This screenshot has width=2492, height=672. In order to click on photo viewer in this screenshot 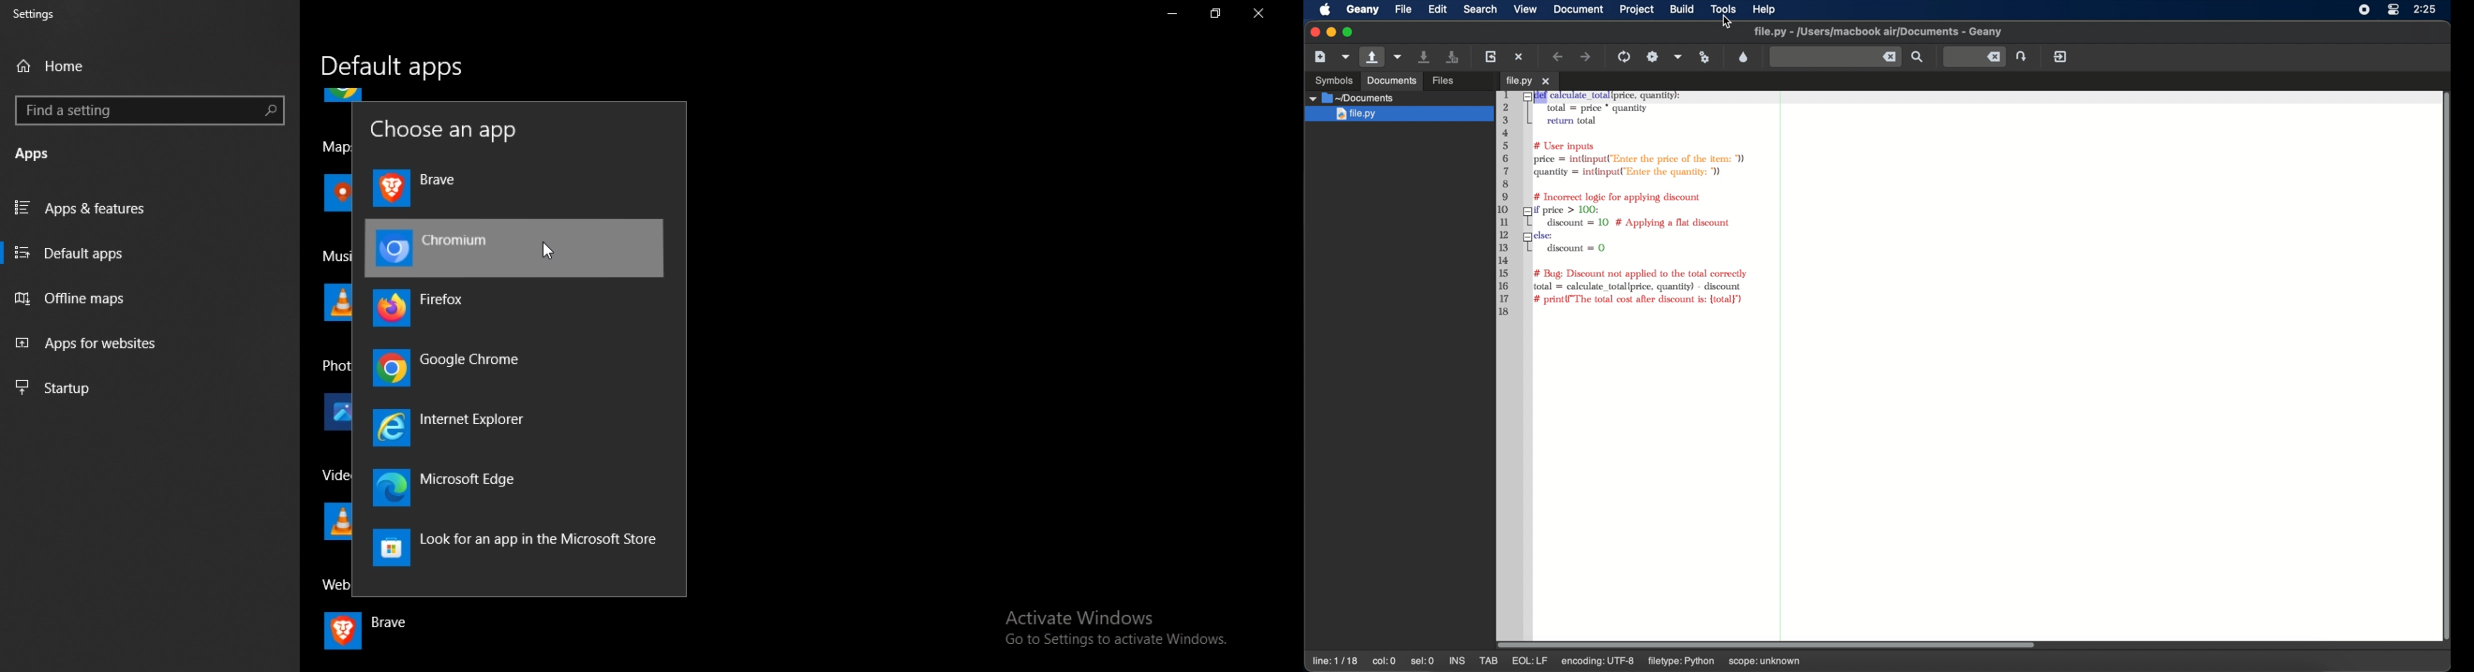, I will do `click(336, 365)`.